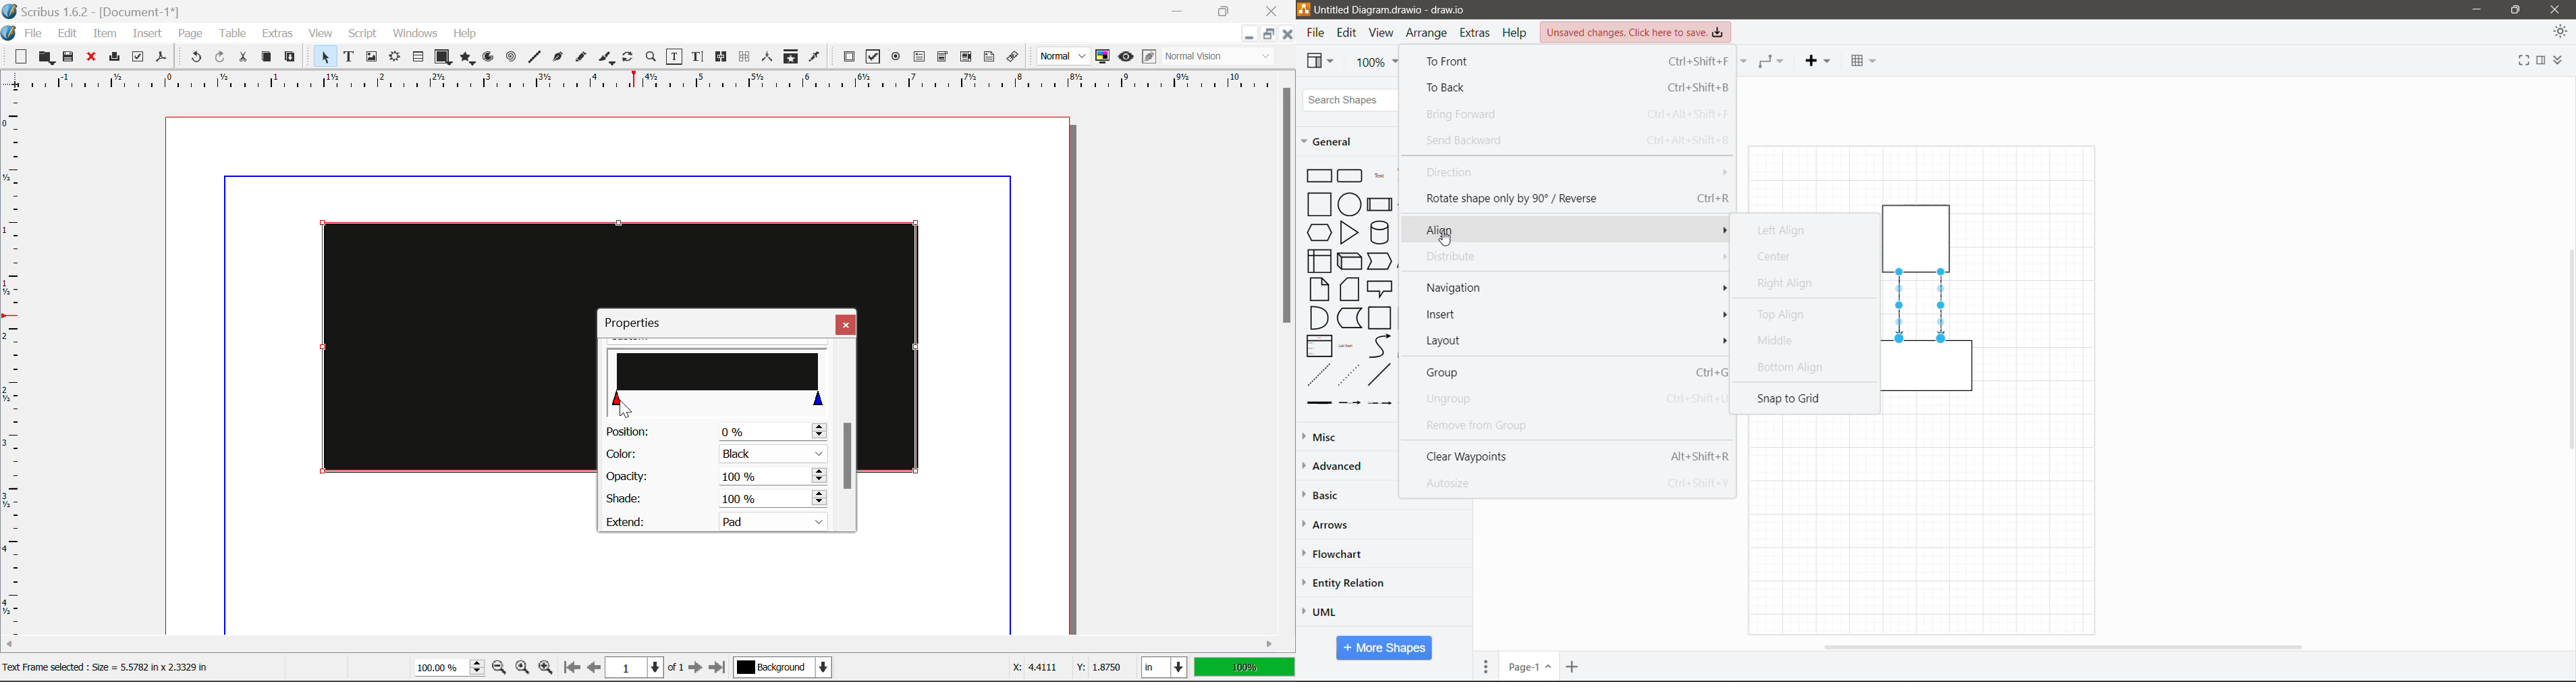  What do you see at coordinates (1349, 232) in the screenshot?
I see `Triangle` at bounding box center [1349, 232].